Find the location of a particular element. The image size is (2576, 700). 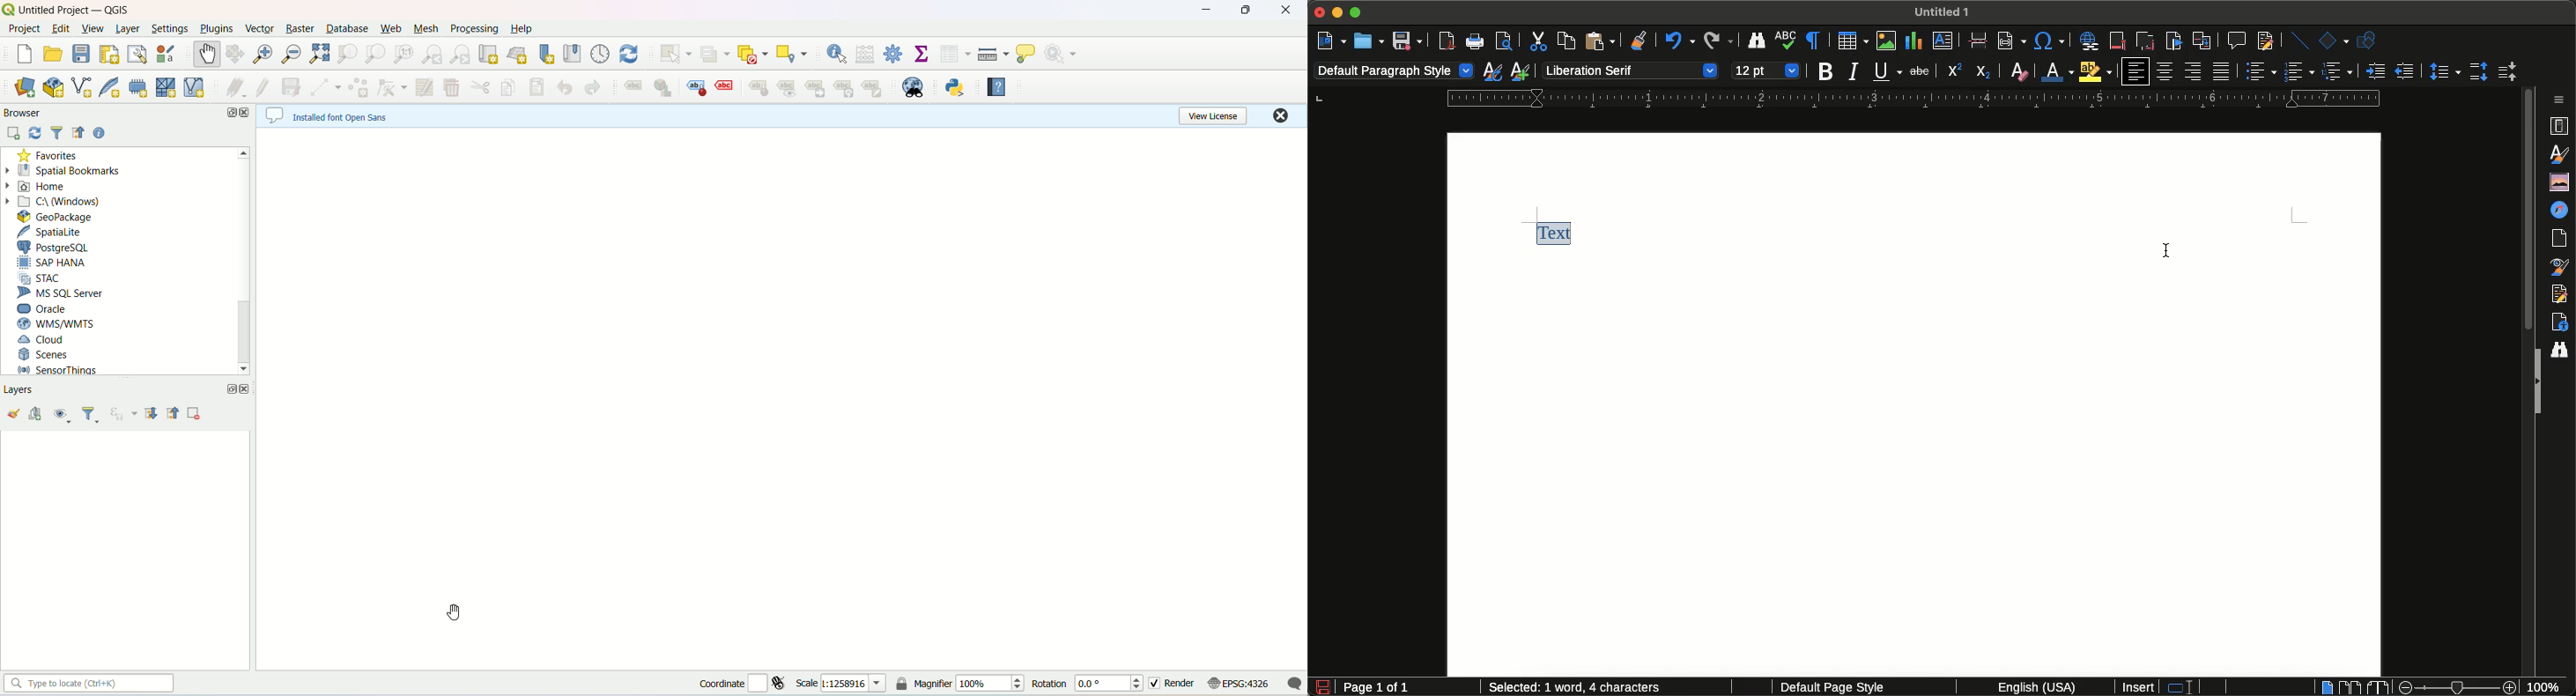

maximize is located at coordinates (230, 390).